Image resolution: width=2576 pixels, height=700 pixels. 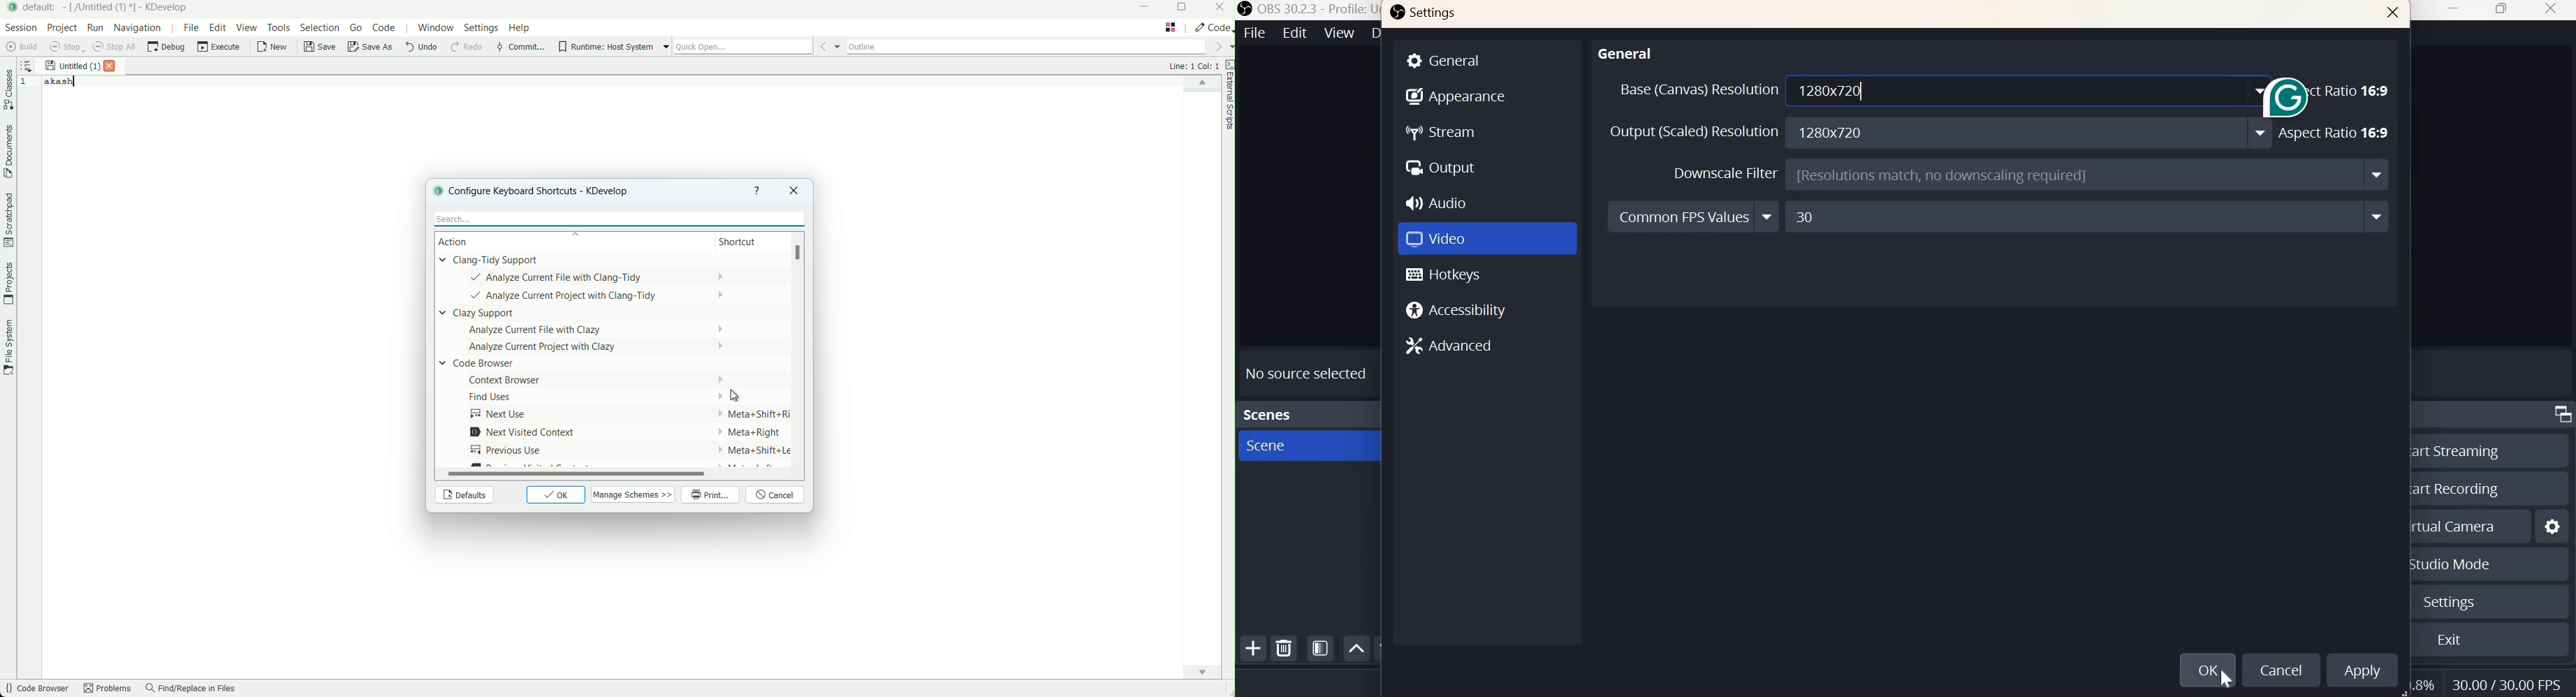 What do you see at coordinates (1320, 647) in the screenshot?
I see `Open scene filters` at bounding box center [1320, 647].